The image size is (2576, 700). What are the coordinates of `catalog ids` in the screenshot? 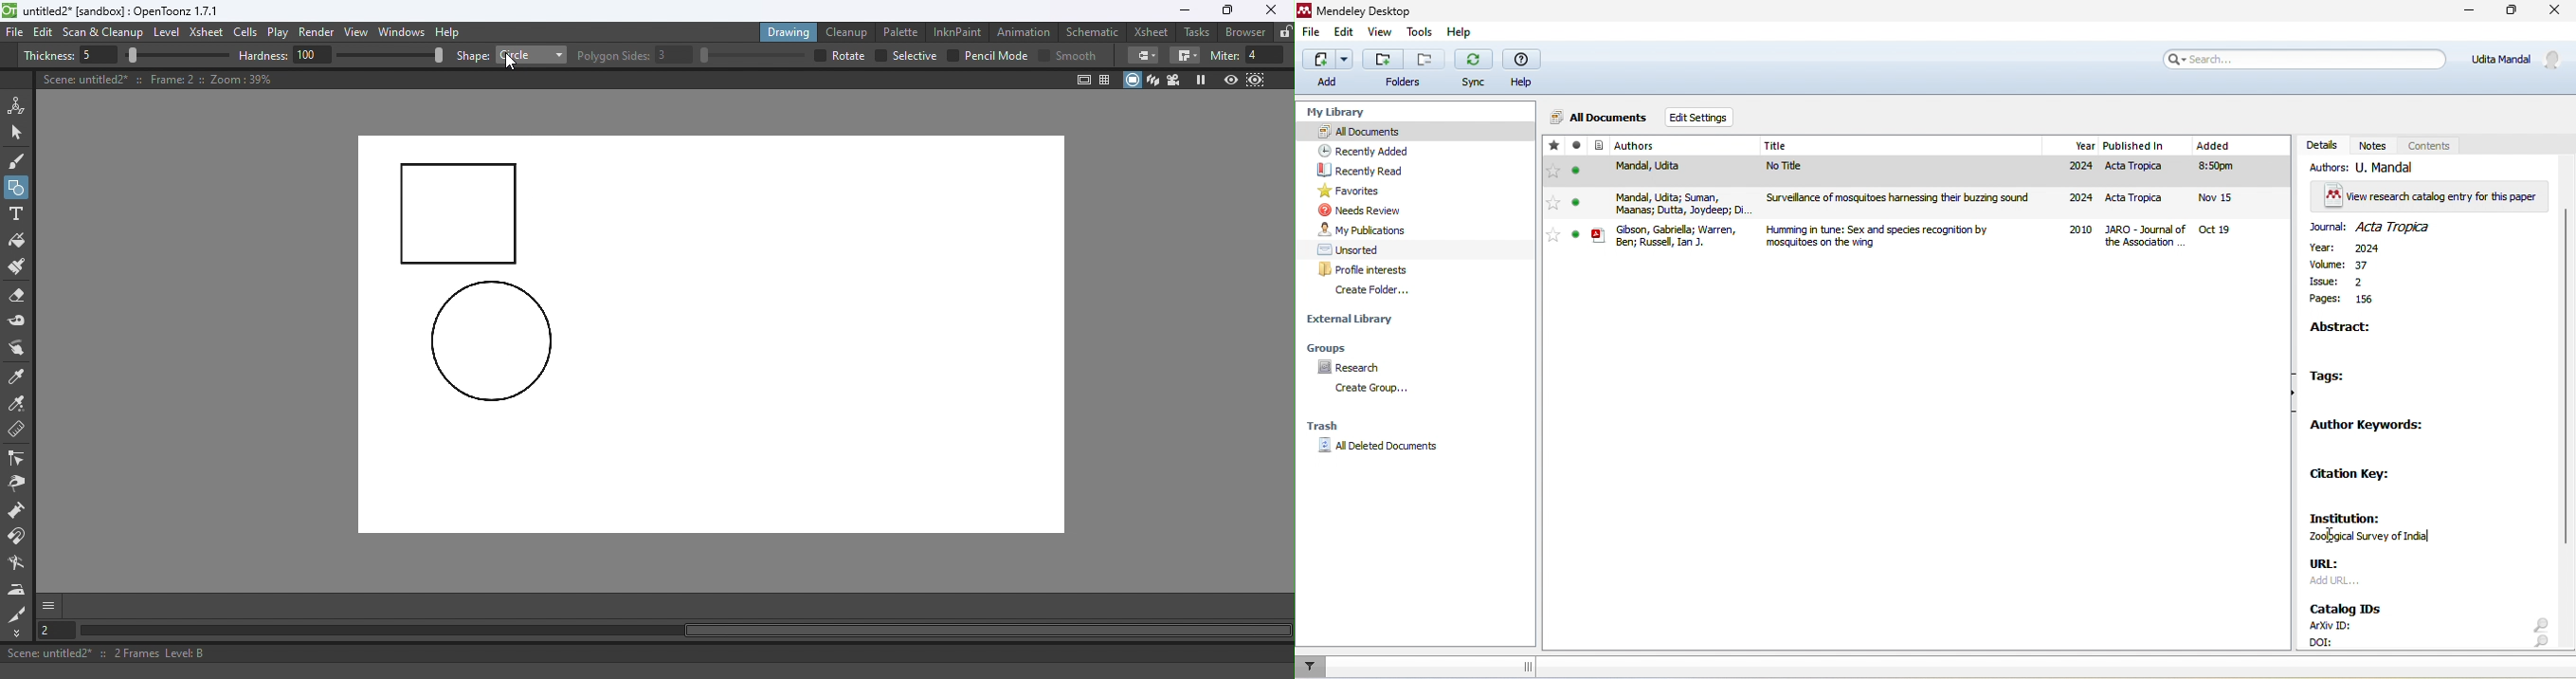 It's located at (2349, 606).